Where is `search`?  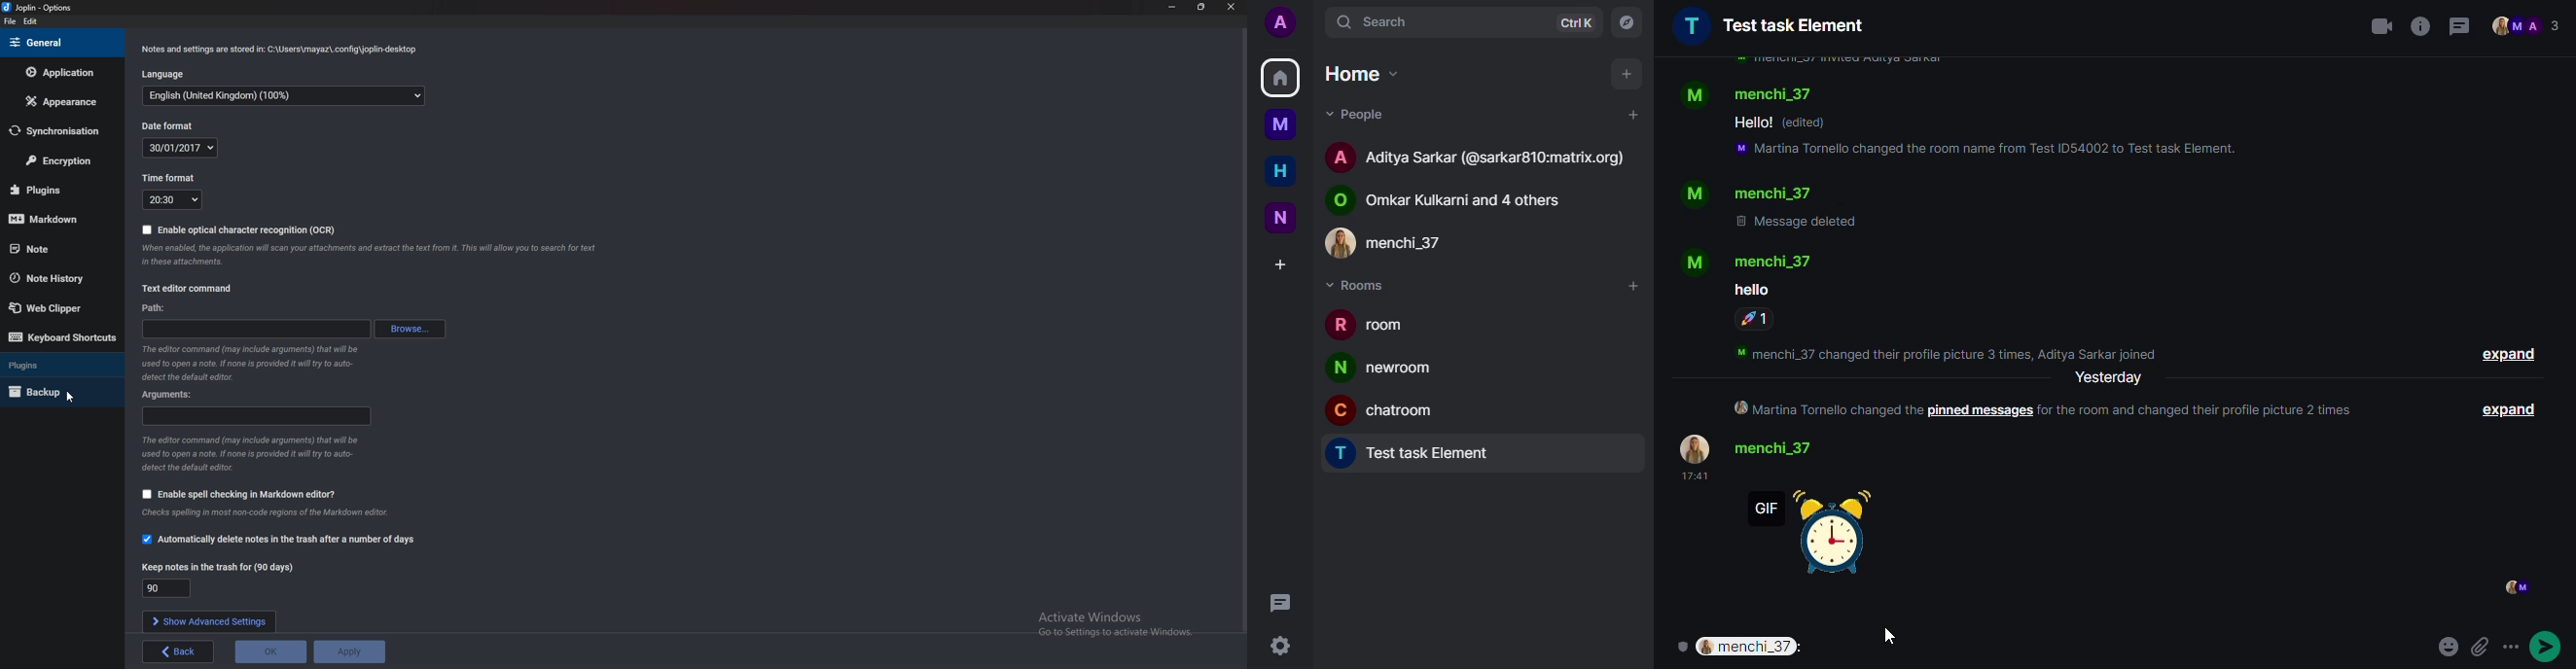 search is located at coordinates (1380, 18).